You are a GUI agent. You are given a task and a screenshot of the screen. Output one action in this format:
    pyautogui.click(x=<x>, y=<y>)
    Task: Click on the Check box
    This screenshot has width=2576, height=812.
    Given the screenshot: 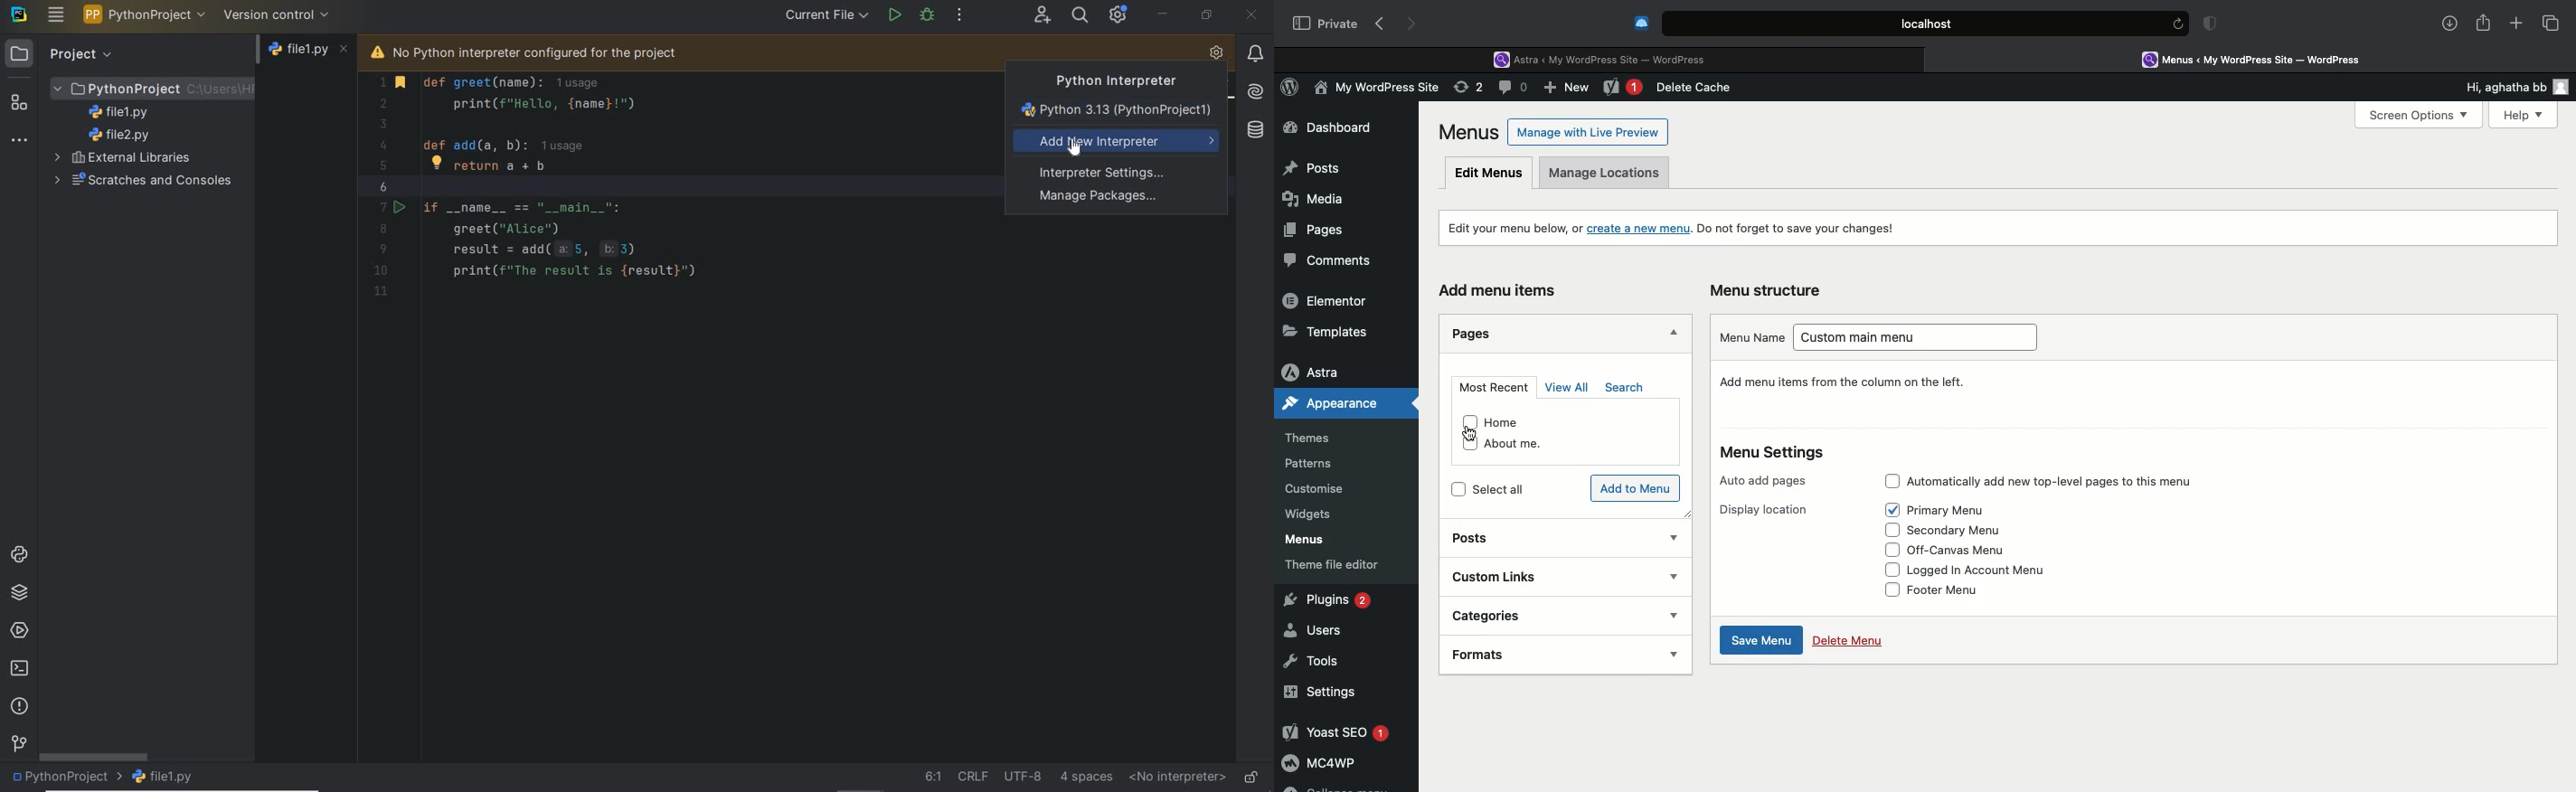 What is the action you would take?
    pyautogui.click(x=1888, y=589)
    